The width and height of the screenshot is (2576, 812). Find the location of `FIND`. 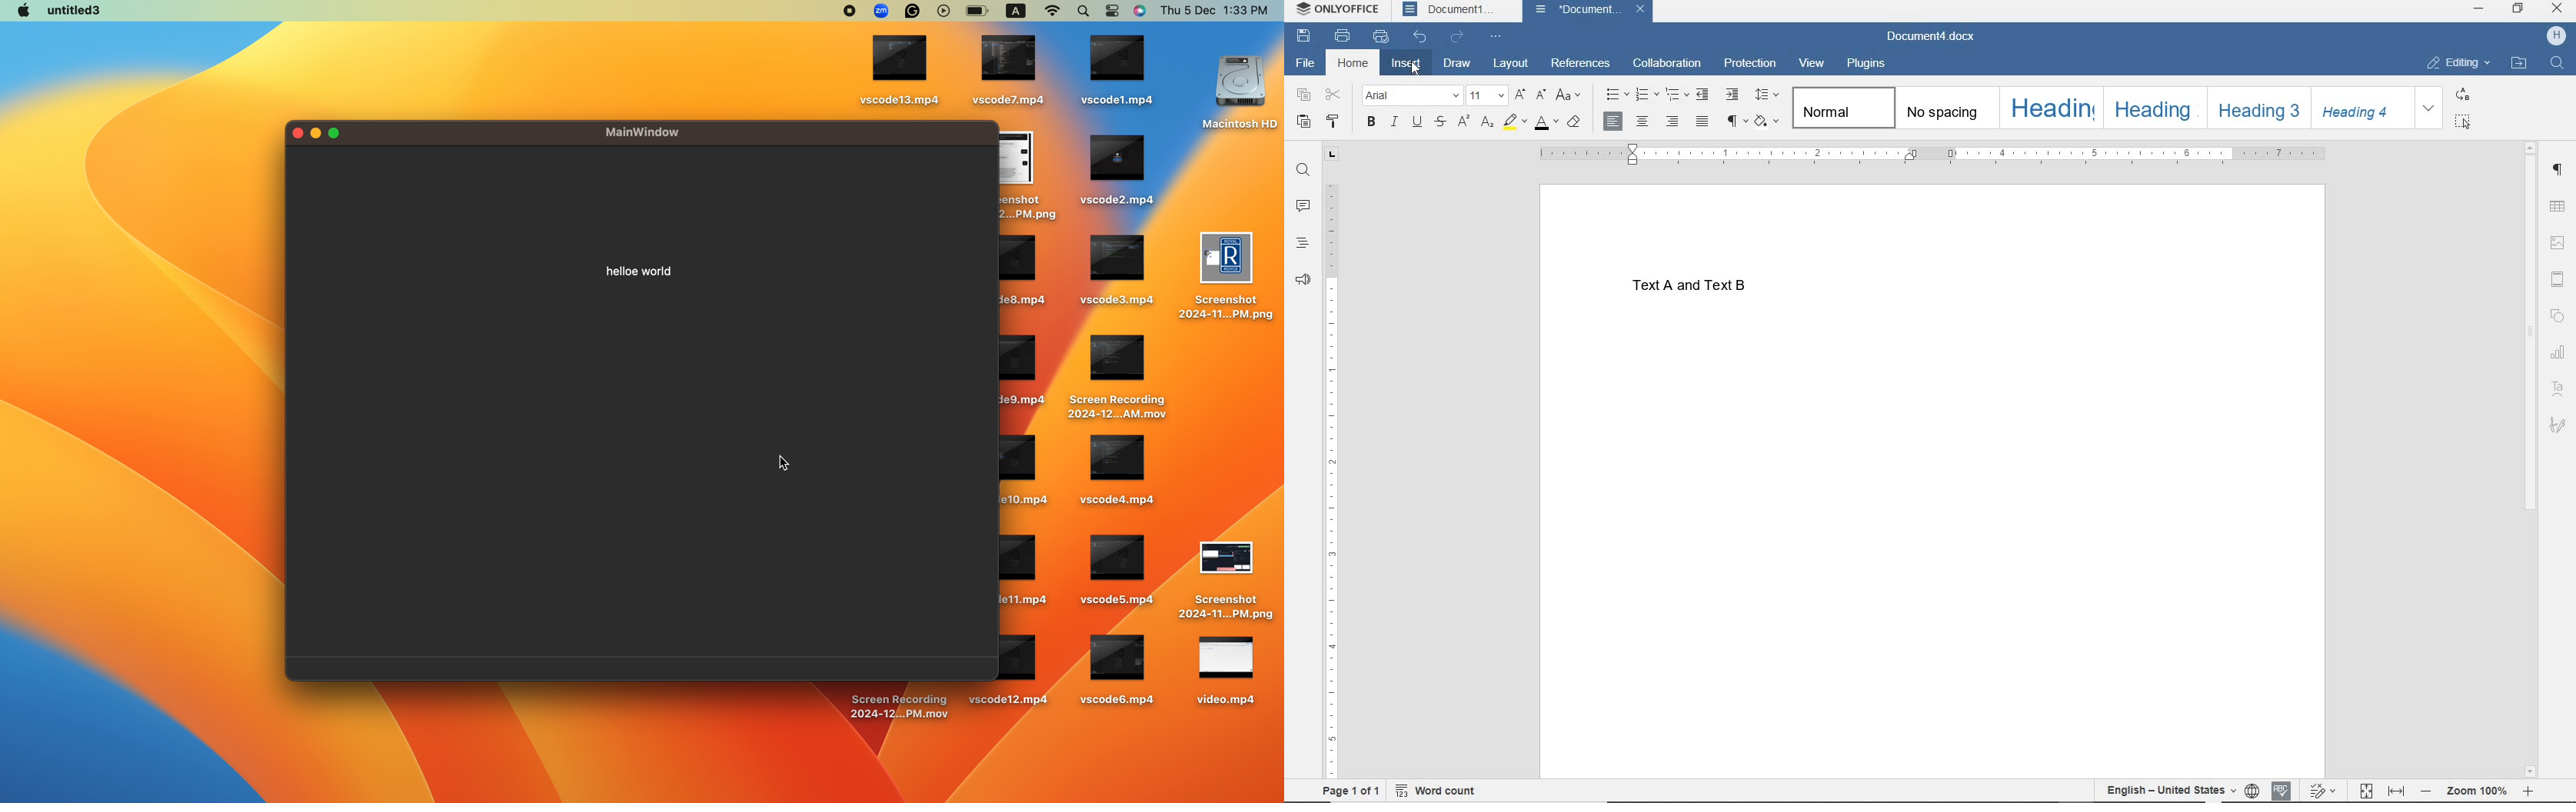

FIND is located at coordinates (1301, 170).